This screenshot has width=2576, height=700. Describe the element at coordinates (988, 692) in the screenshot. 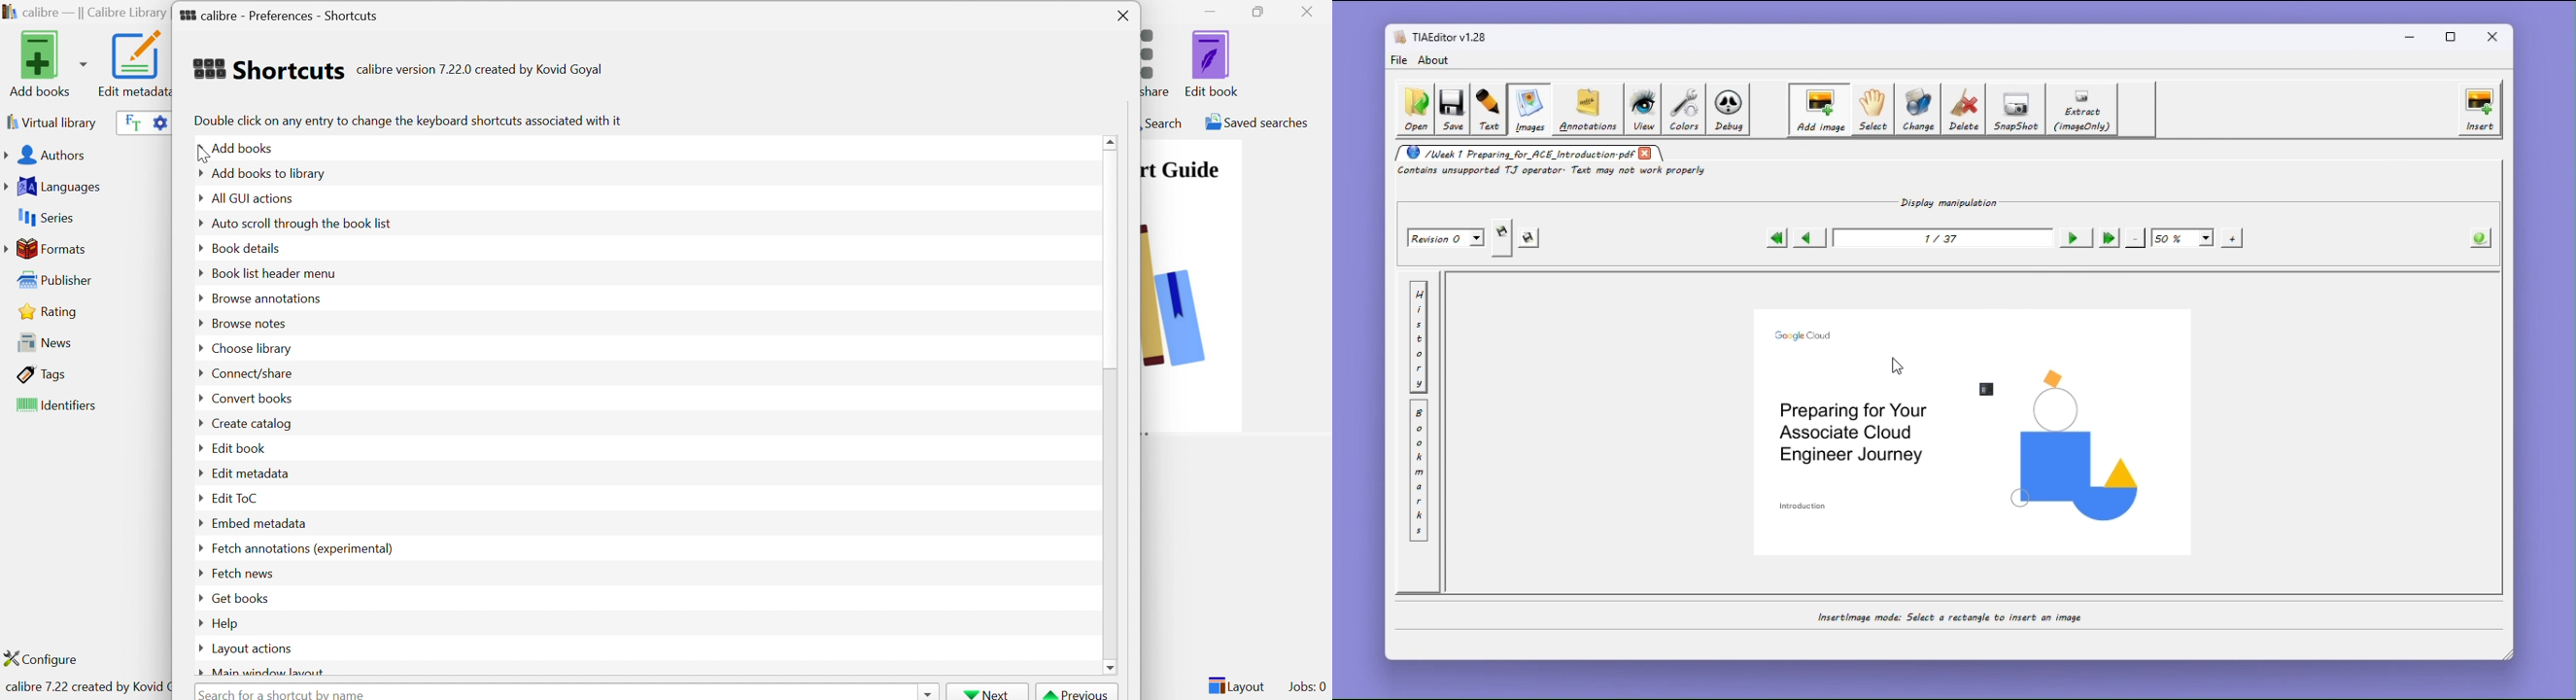

I see `Next` at that location.